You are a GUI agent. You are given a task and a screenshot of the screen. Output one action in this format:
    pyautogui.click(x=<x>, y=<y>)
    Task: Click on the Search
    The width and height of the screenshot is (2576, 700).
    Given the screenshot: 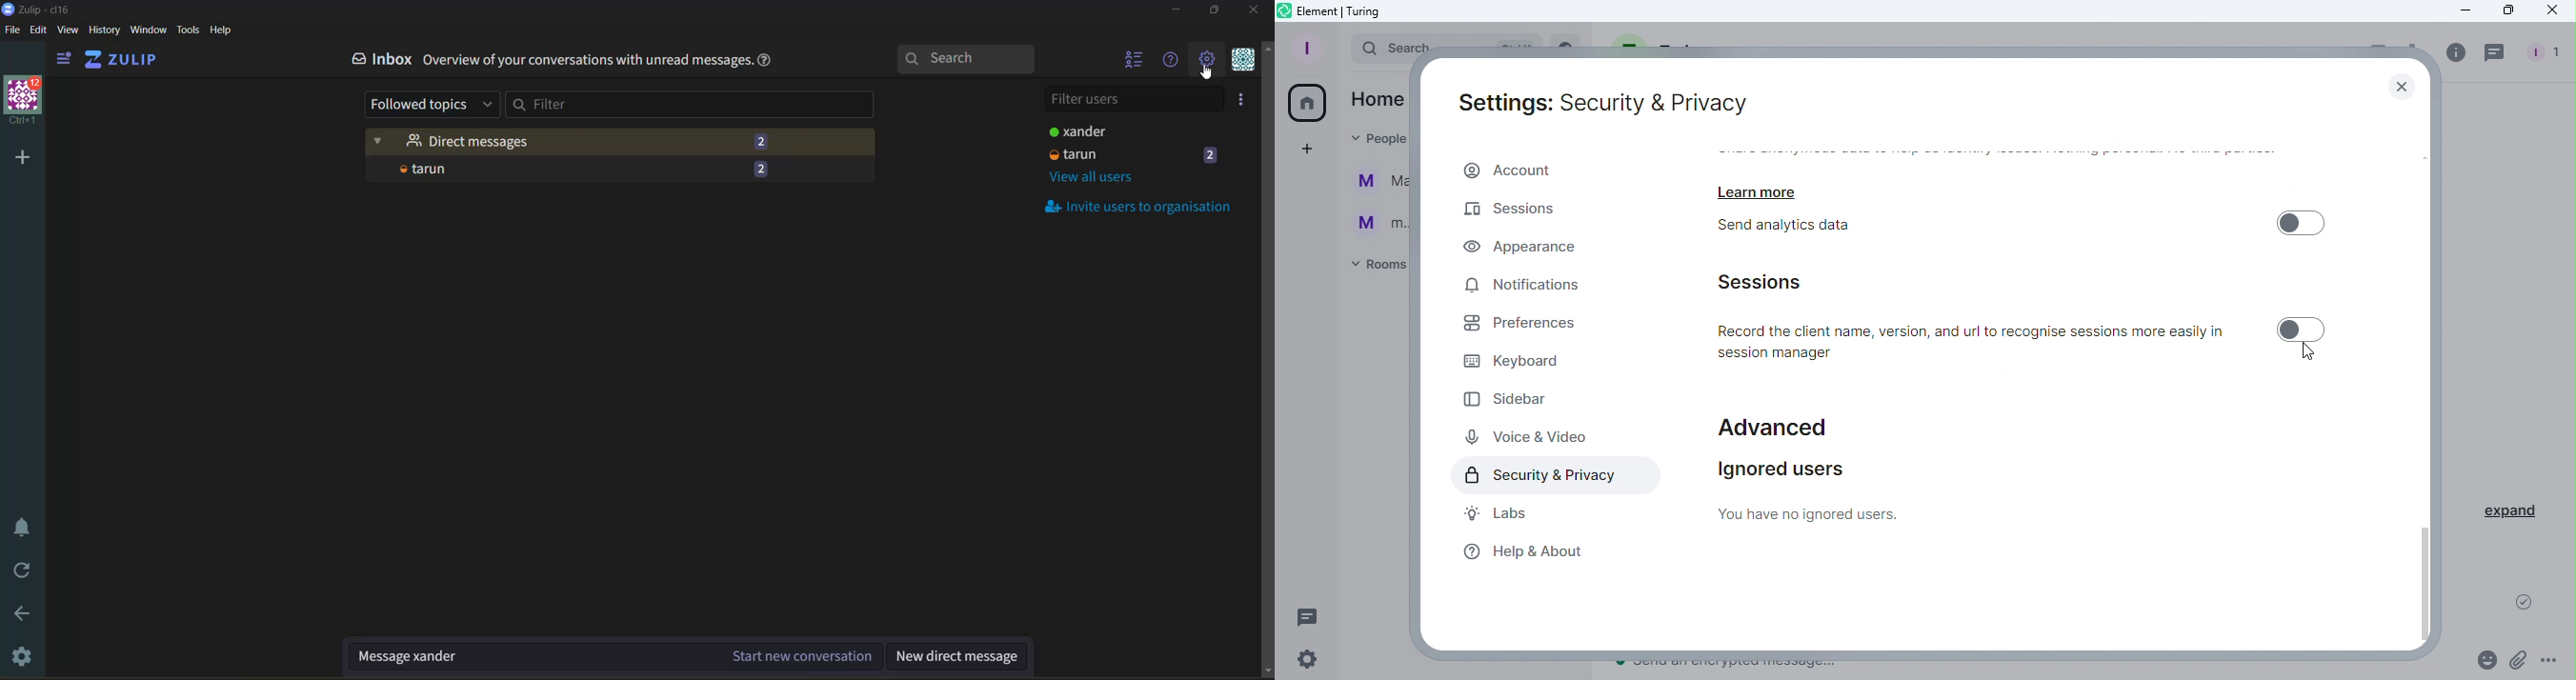 What is the action you would take?
    pyautogui.click(x=1379, y=50)
    